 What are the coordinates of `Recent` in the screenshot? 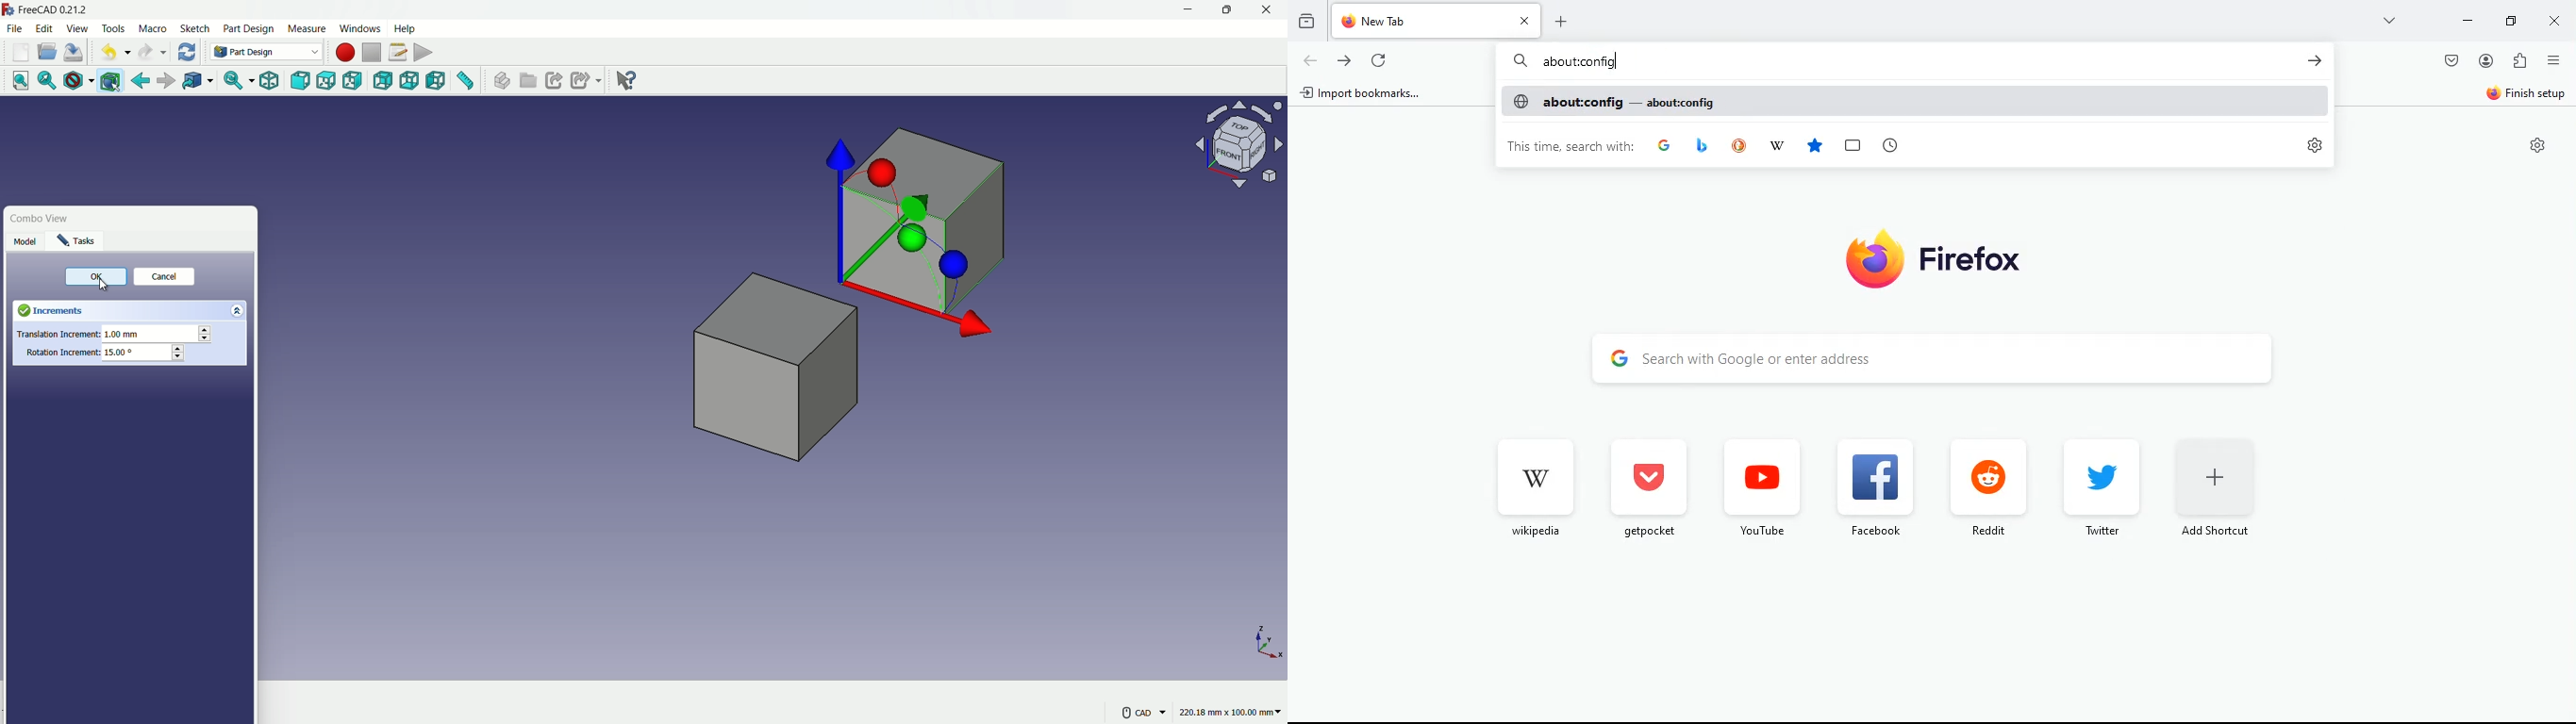 It's located at (1889, 145).